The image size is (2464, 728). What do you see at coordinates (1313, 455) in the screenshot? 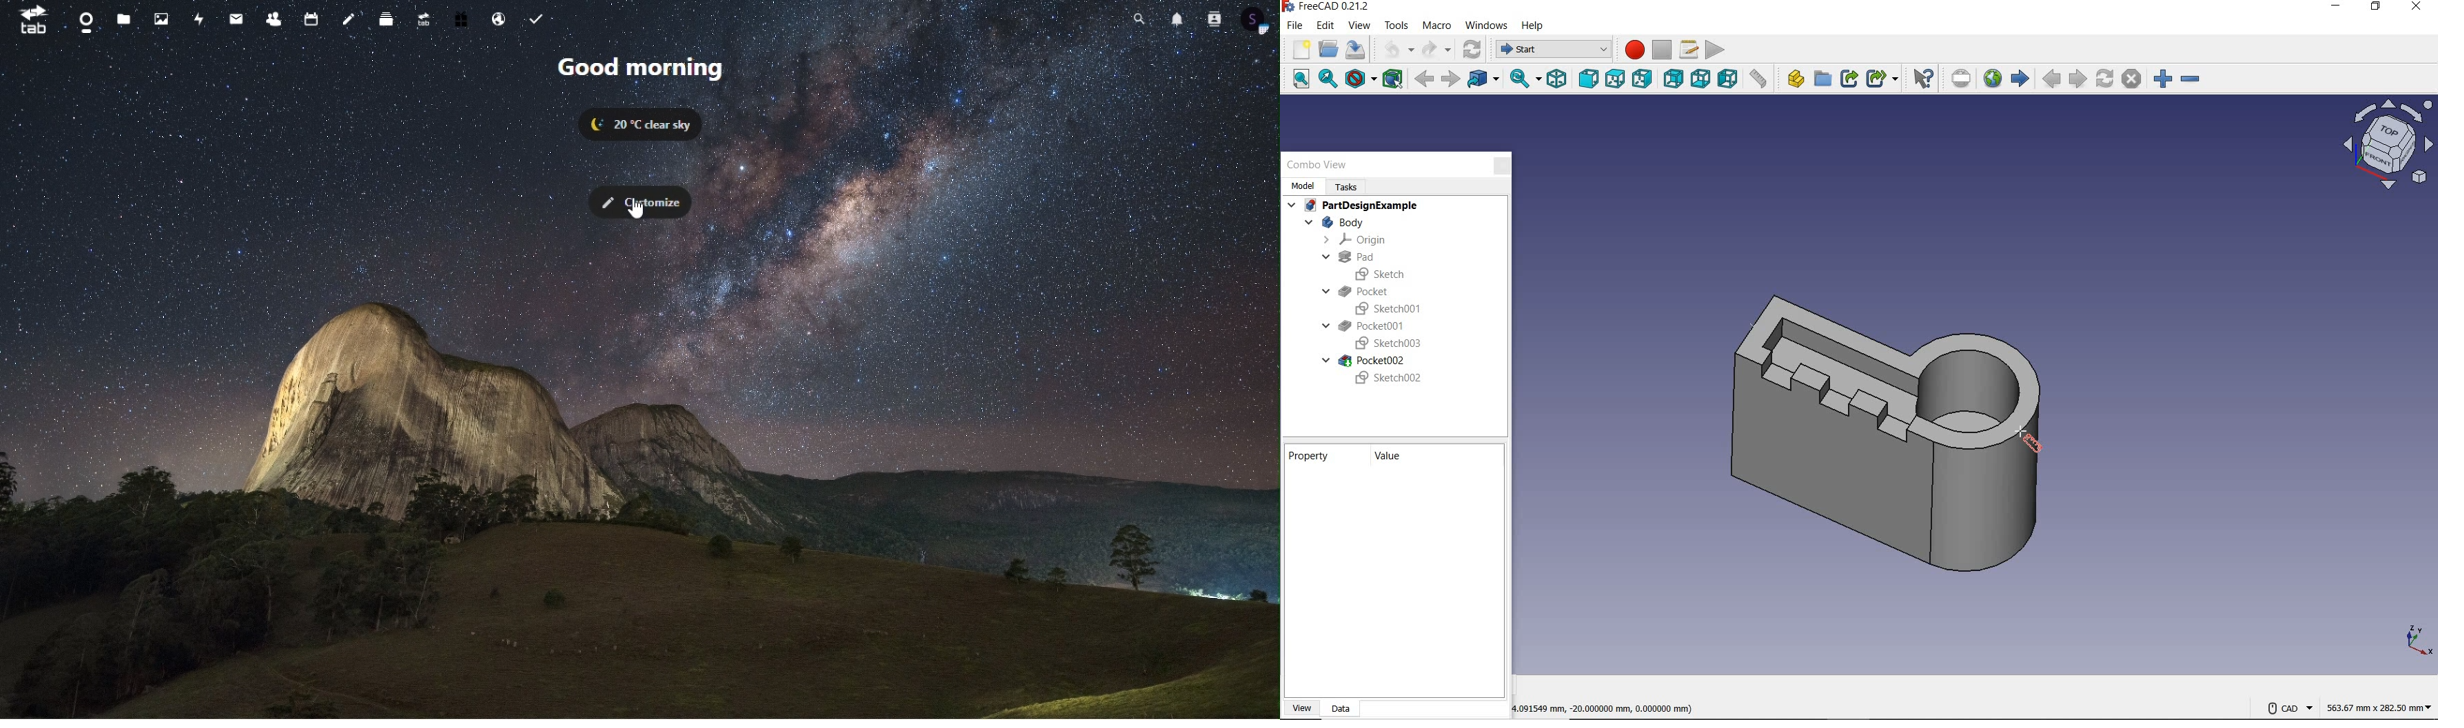
I see `PROPERTY` at bounding box center [1313, 455].